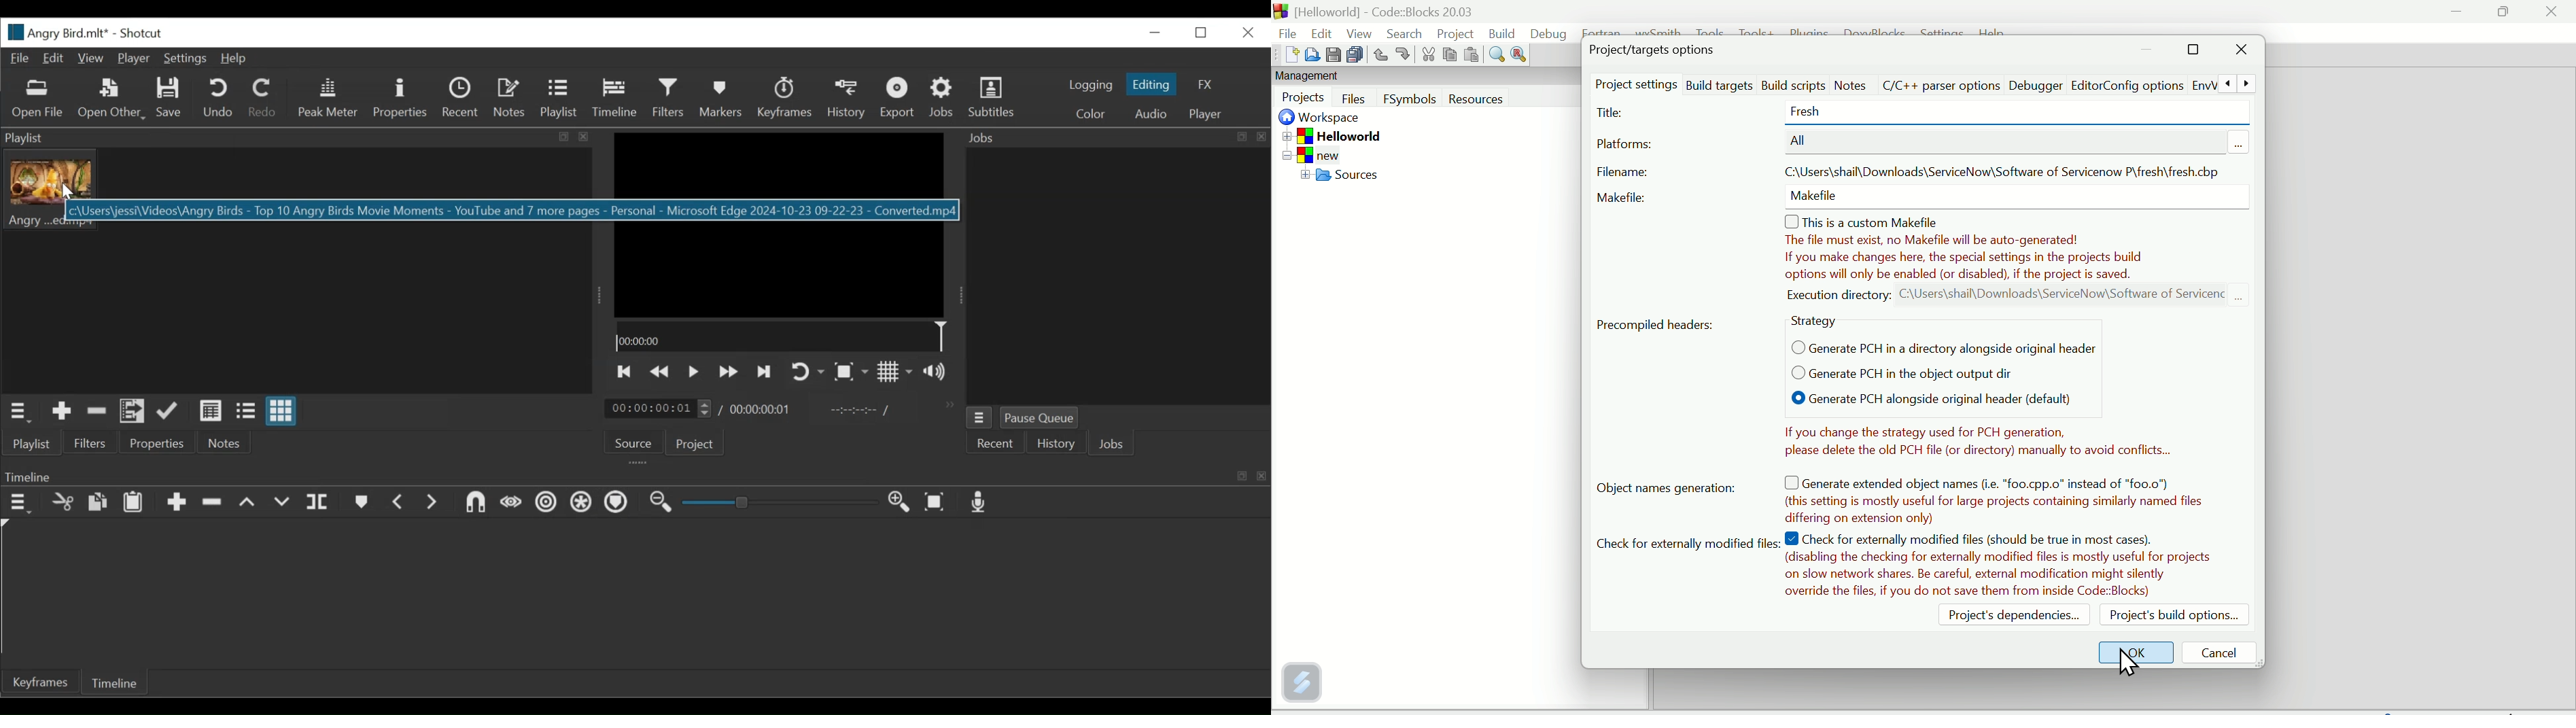 This screenshot has height=728, width=2576. What do you see at coordinates (144, 34) in the screenshot?
I see `Shotcut` at bounding box center [144, 34].